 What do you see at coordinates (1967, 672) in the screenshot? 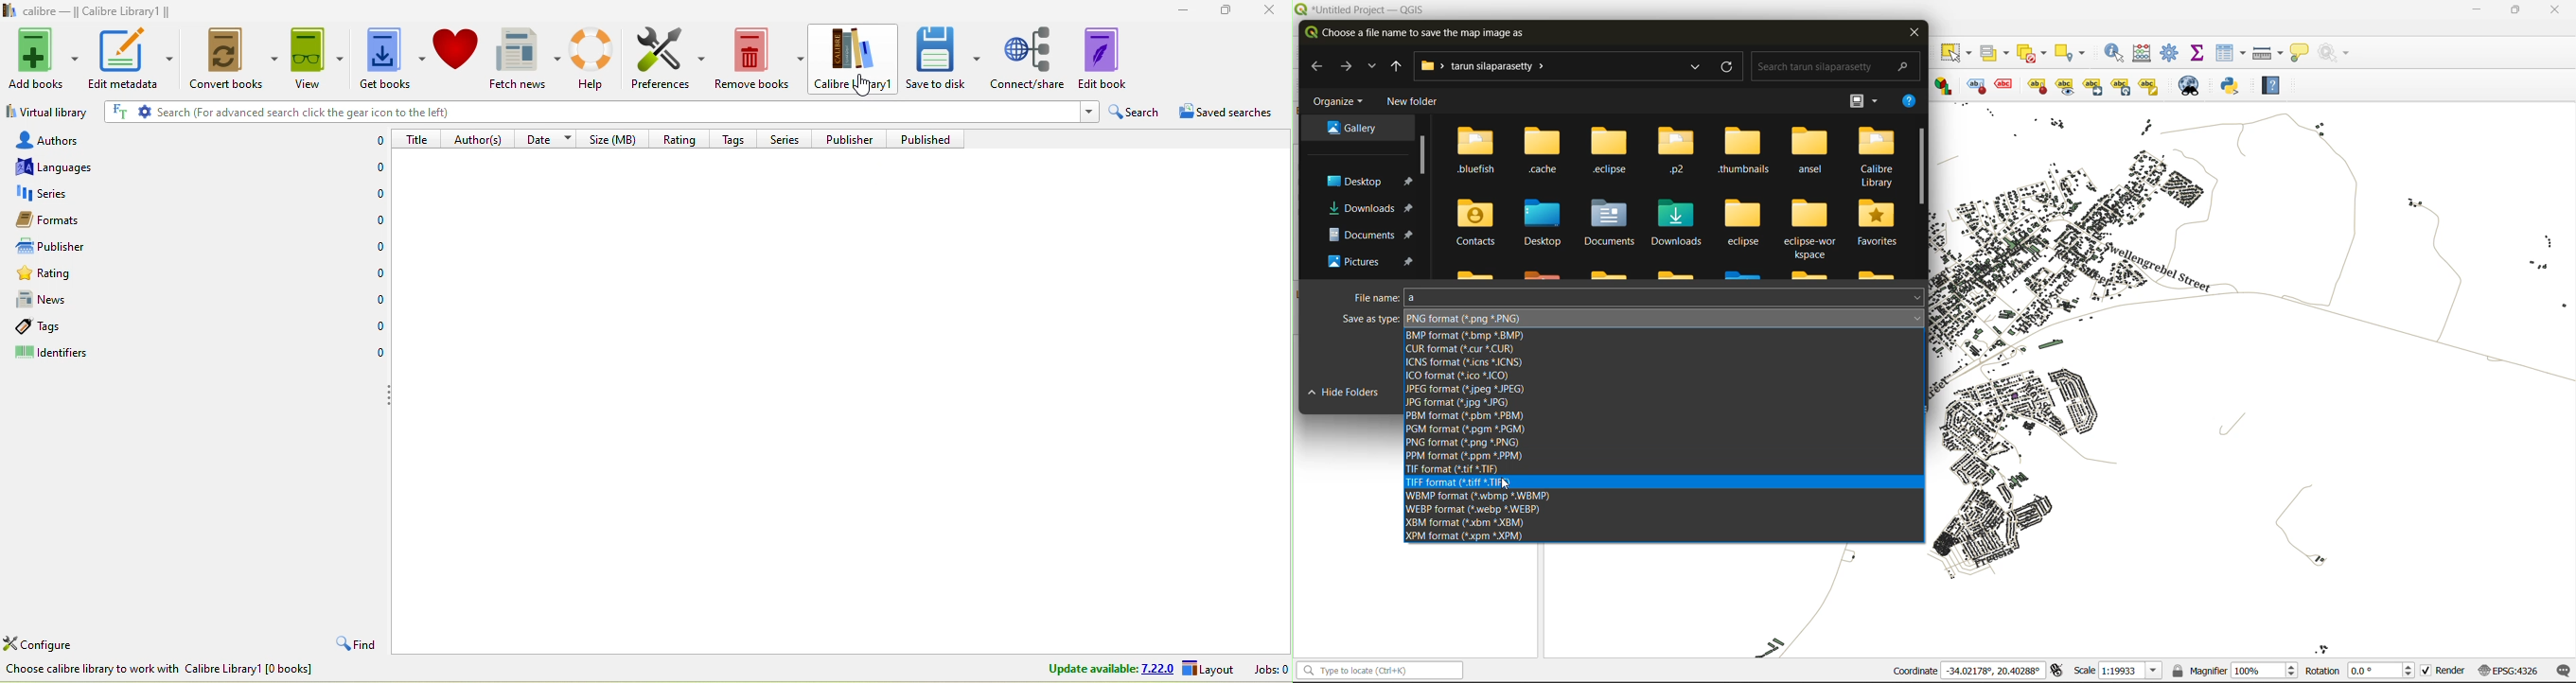
I see `coordinates` at bounding box center [1967, 672].